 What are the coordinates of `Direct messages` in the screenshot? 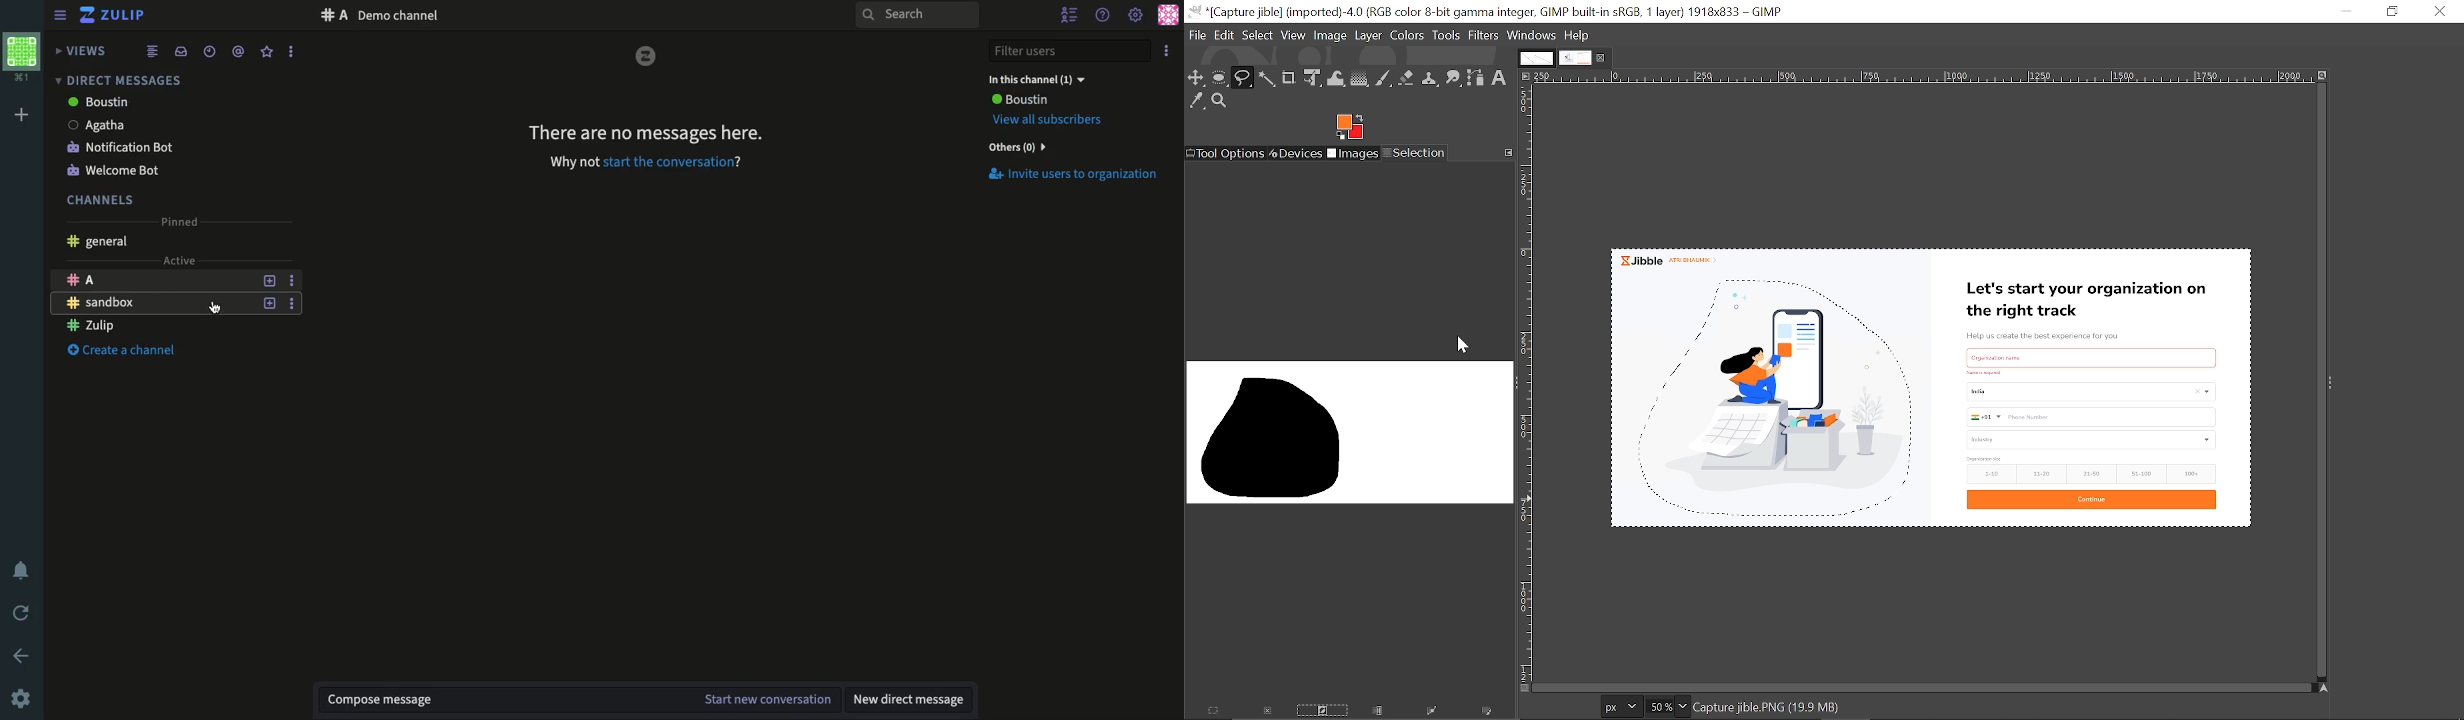 It's located at (115, 80).